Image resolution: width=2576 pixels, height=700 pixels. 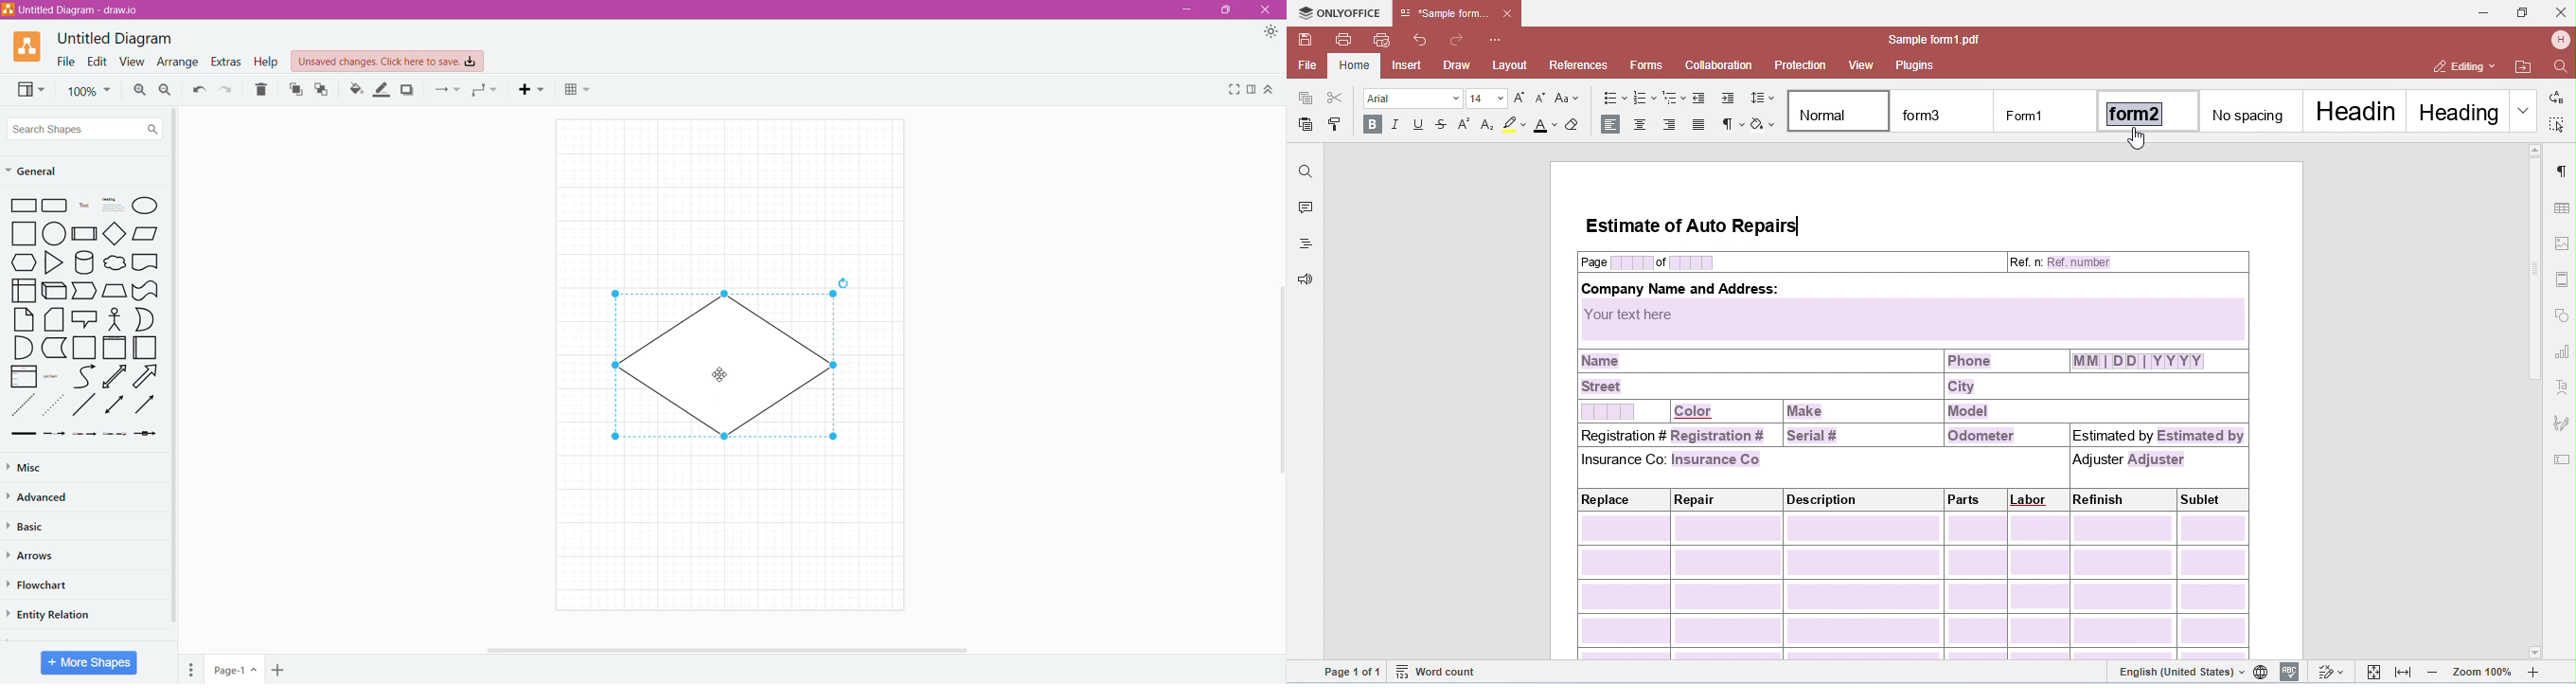 I want to click on Vertical Scroll Bar, so click(x=1278, y=374).